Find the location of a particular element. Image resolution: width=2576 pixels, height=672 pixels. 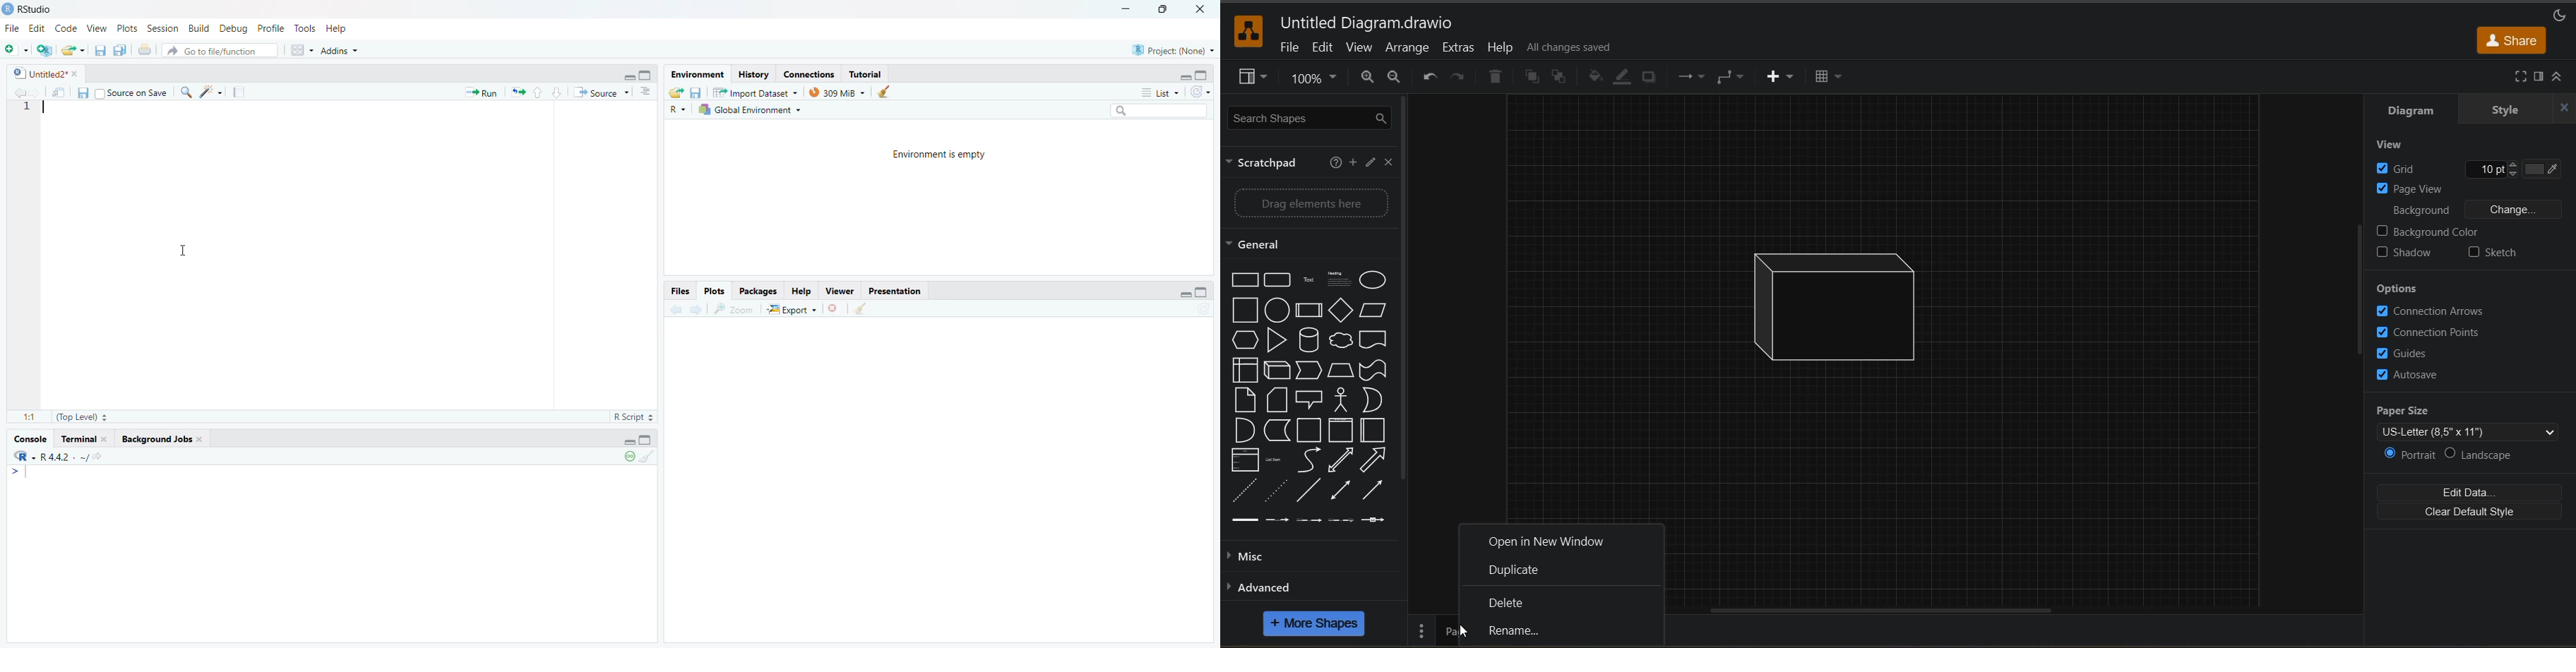

options is located at coordinates (2399, 289).